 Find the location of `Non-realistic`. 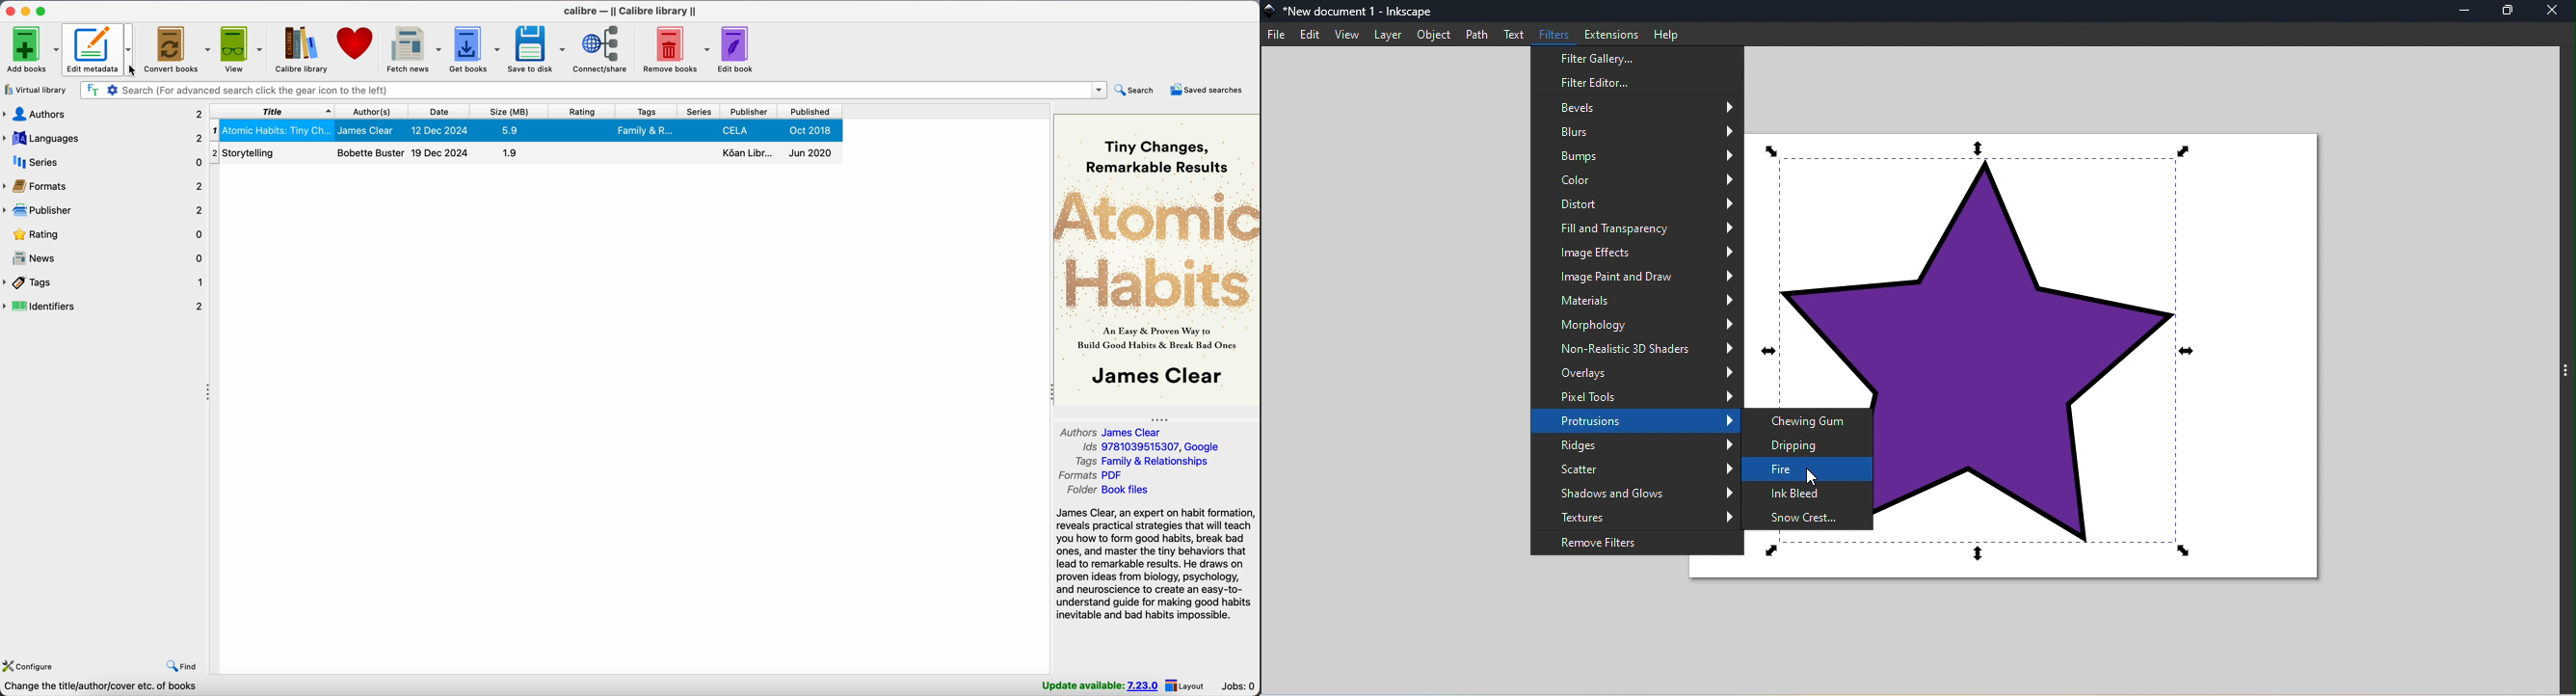

Non-realistic is located at coordinates (1634, 349).